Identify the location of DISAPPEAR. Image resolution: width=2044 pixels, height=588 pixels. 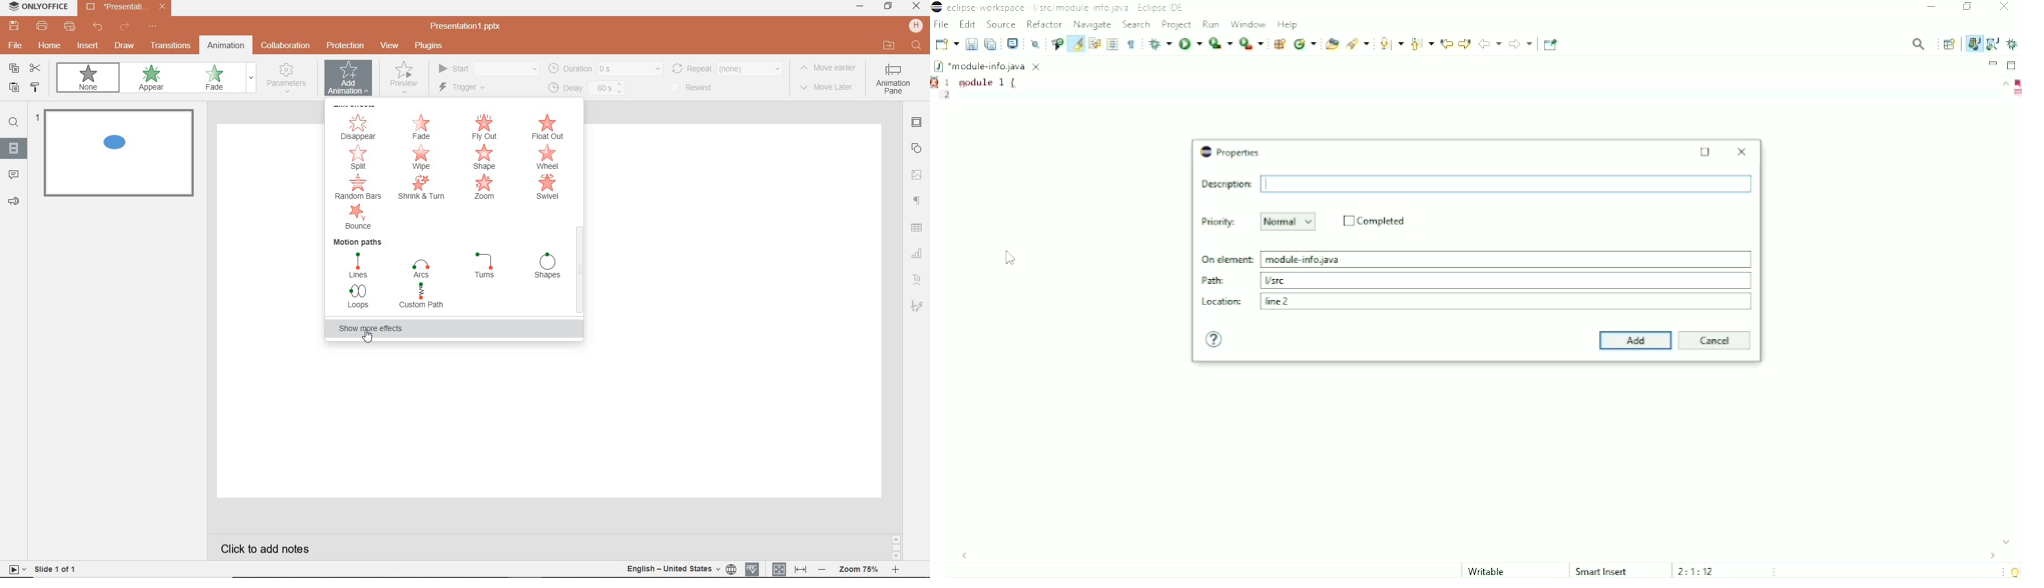
(359, 127).